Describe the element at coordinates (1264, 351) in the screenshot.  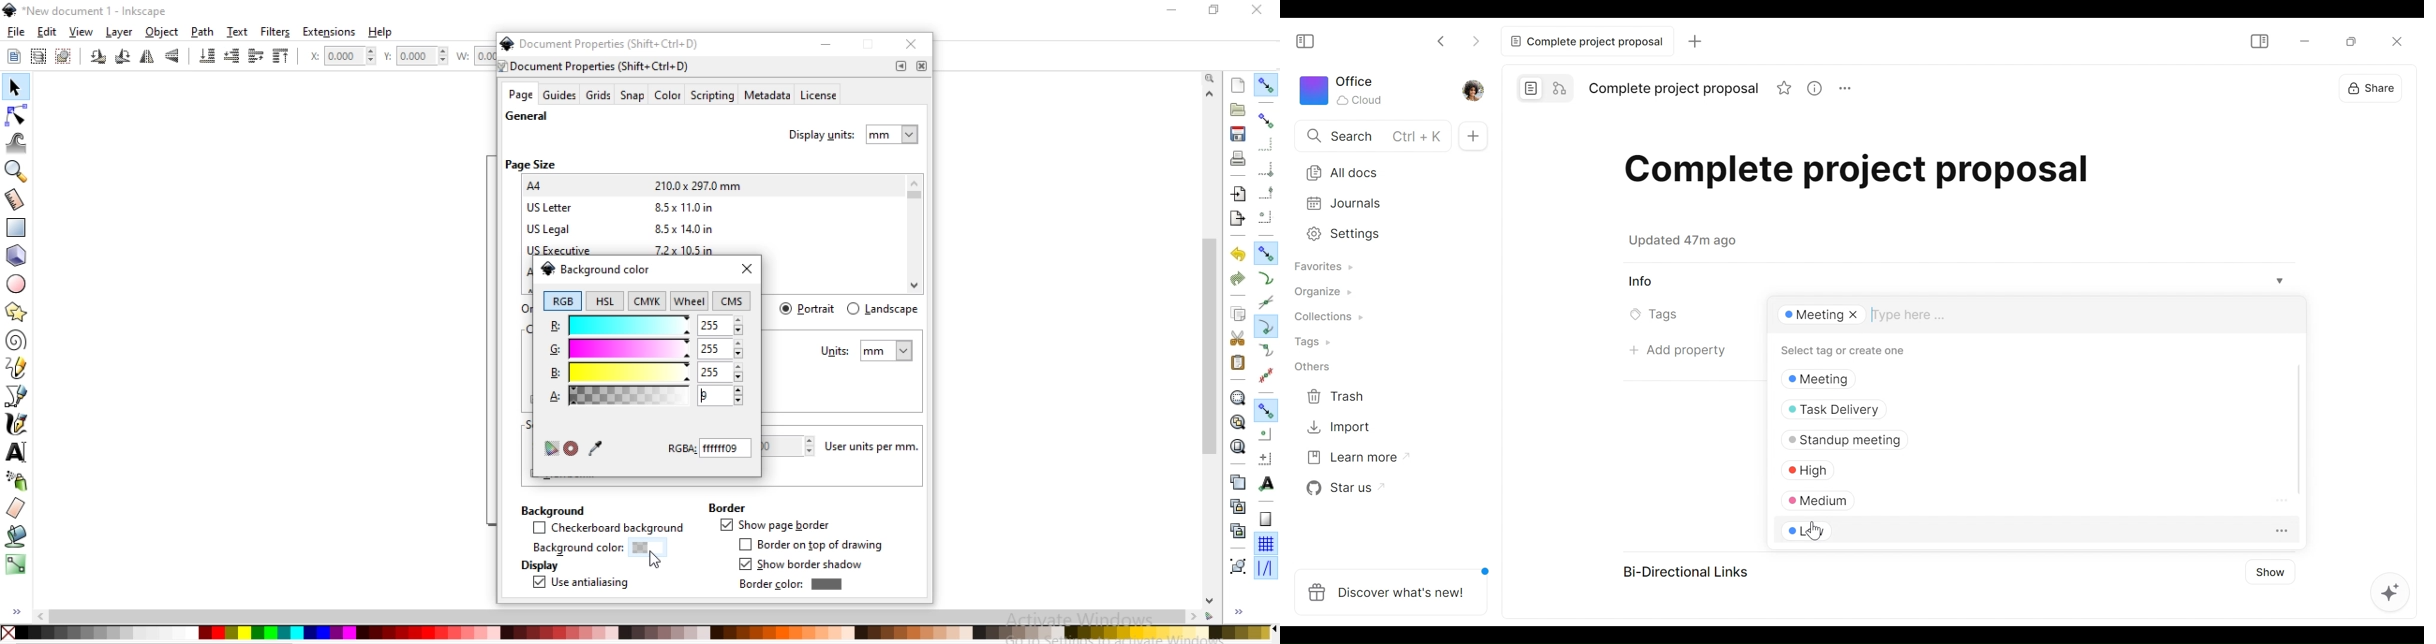
I see `snap smooth nodes` at that location.